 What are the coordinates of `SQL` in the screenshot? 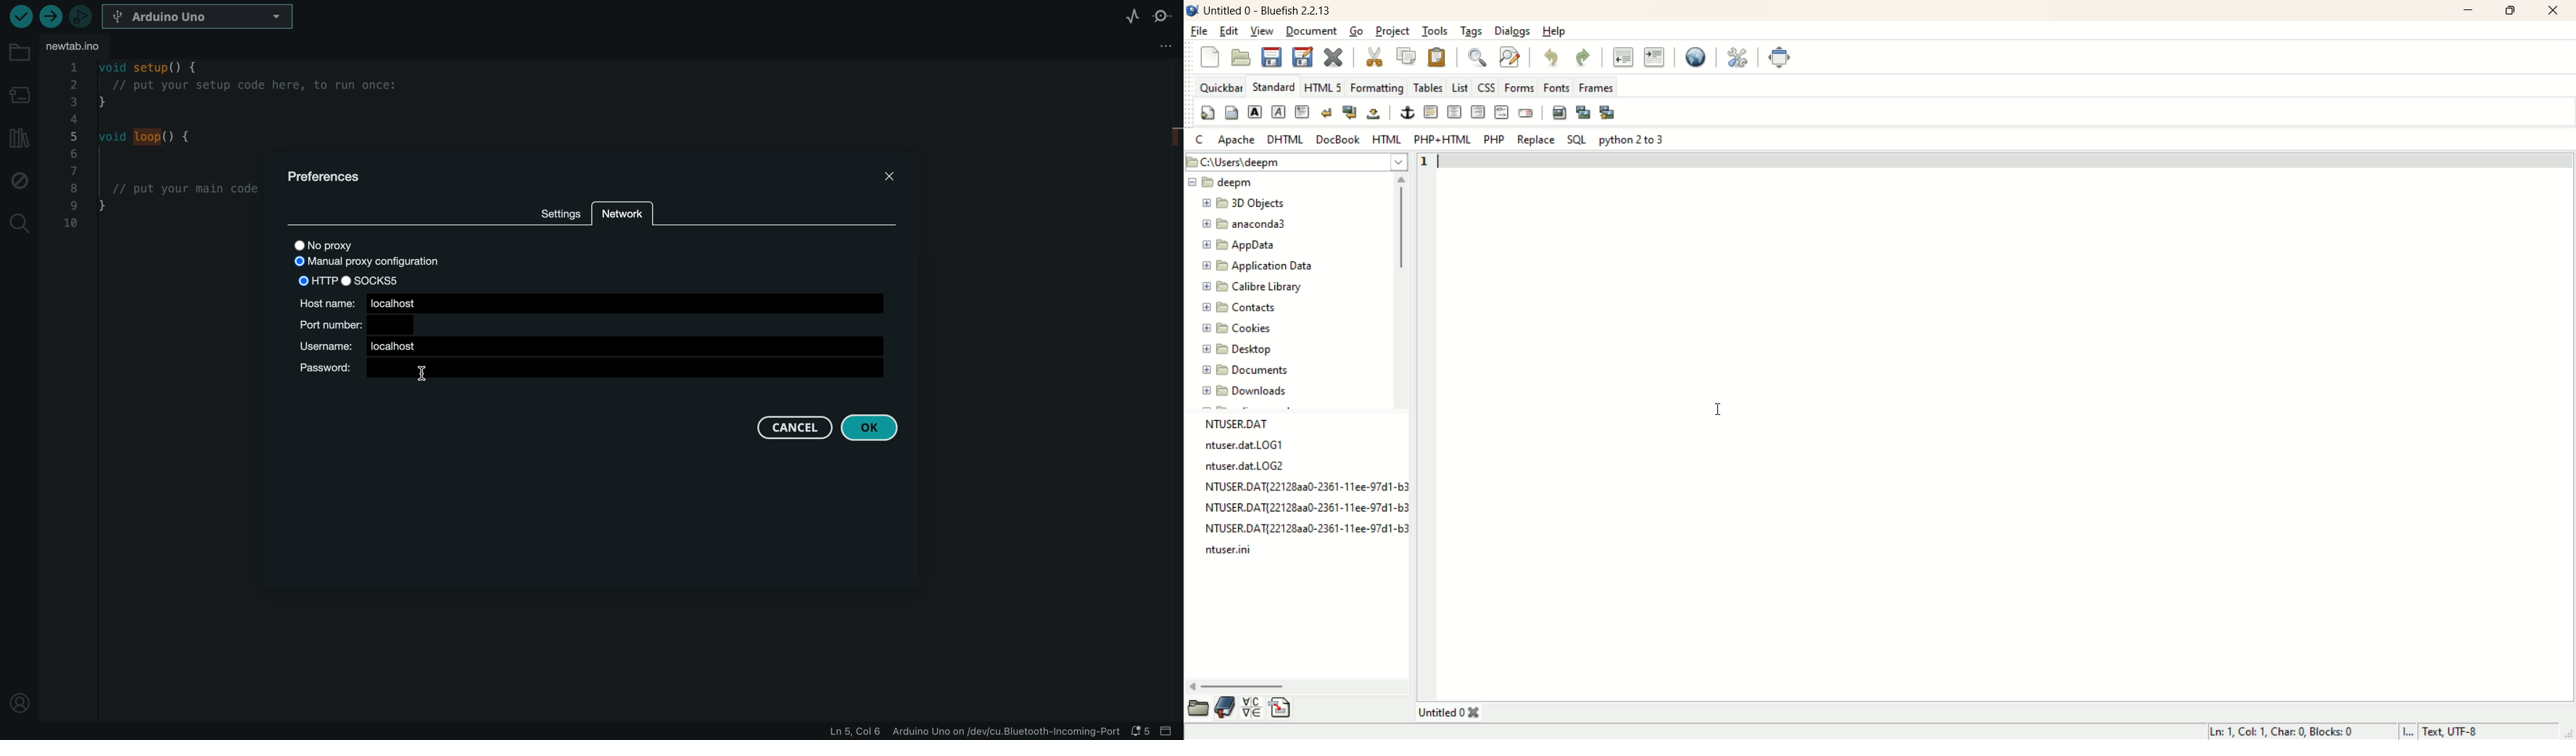 It's located at (1573, 140).